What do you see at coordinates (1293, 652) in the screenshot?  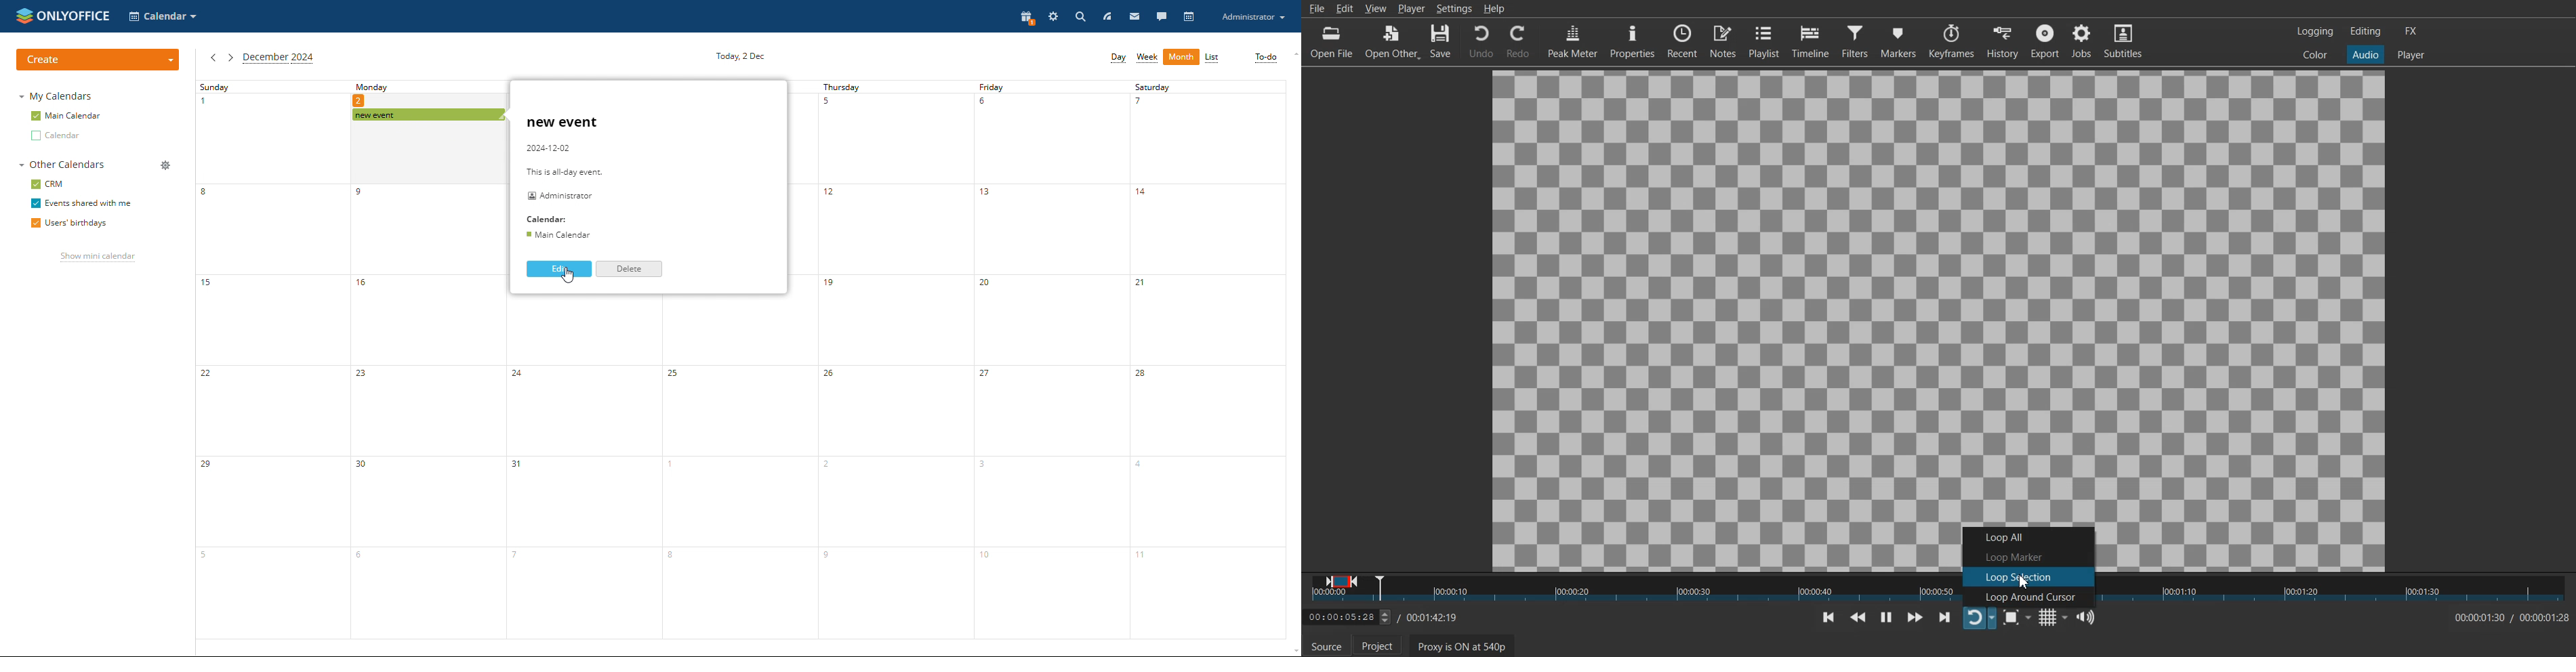 I see `scroll down` at bounding box center [1293, 652].